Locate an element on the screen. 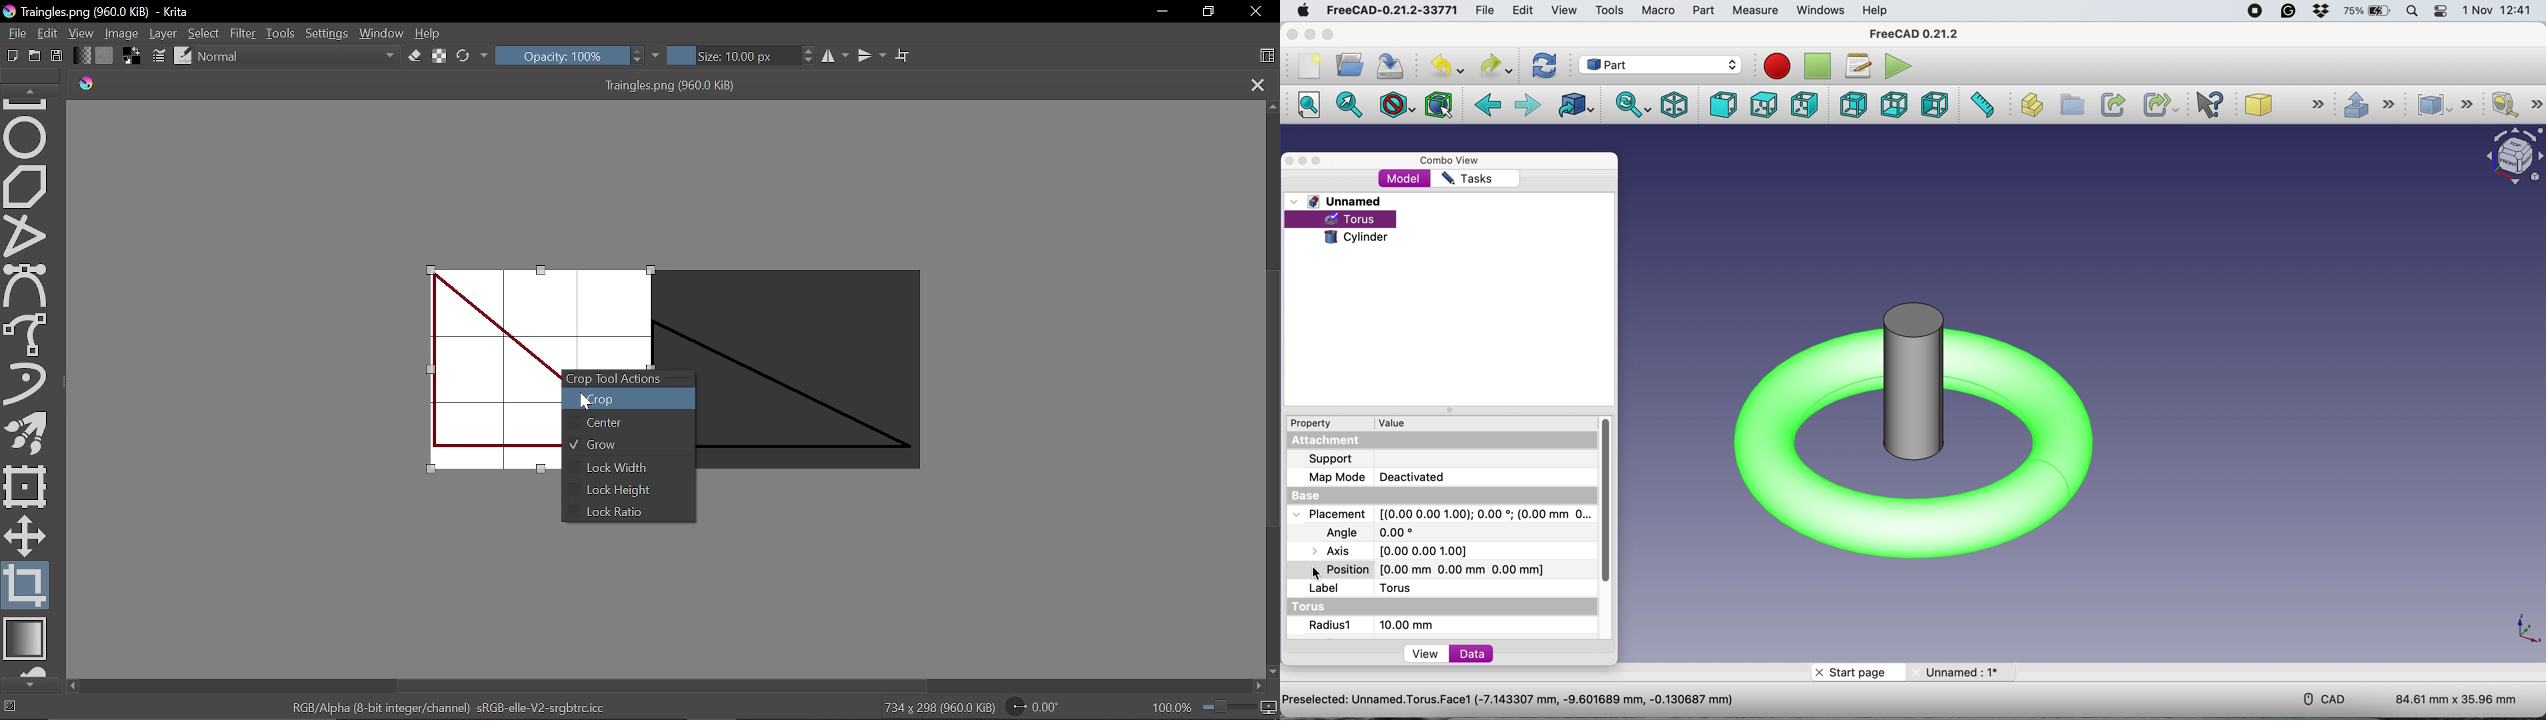 This screenshot has height=728, width=2548. freecad is located at coordinates (1388, 10).